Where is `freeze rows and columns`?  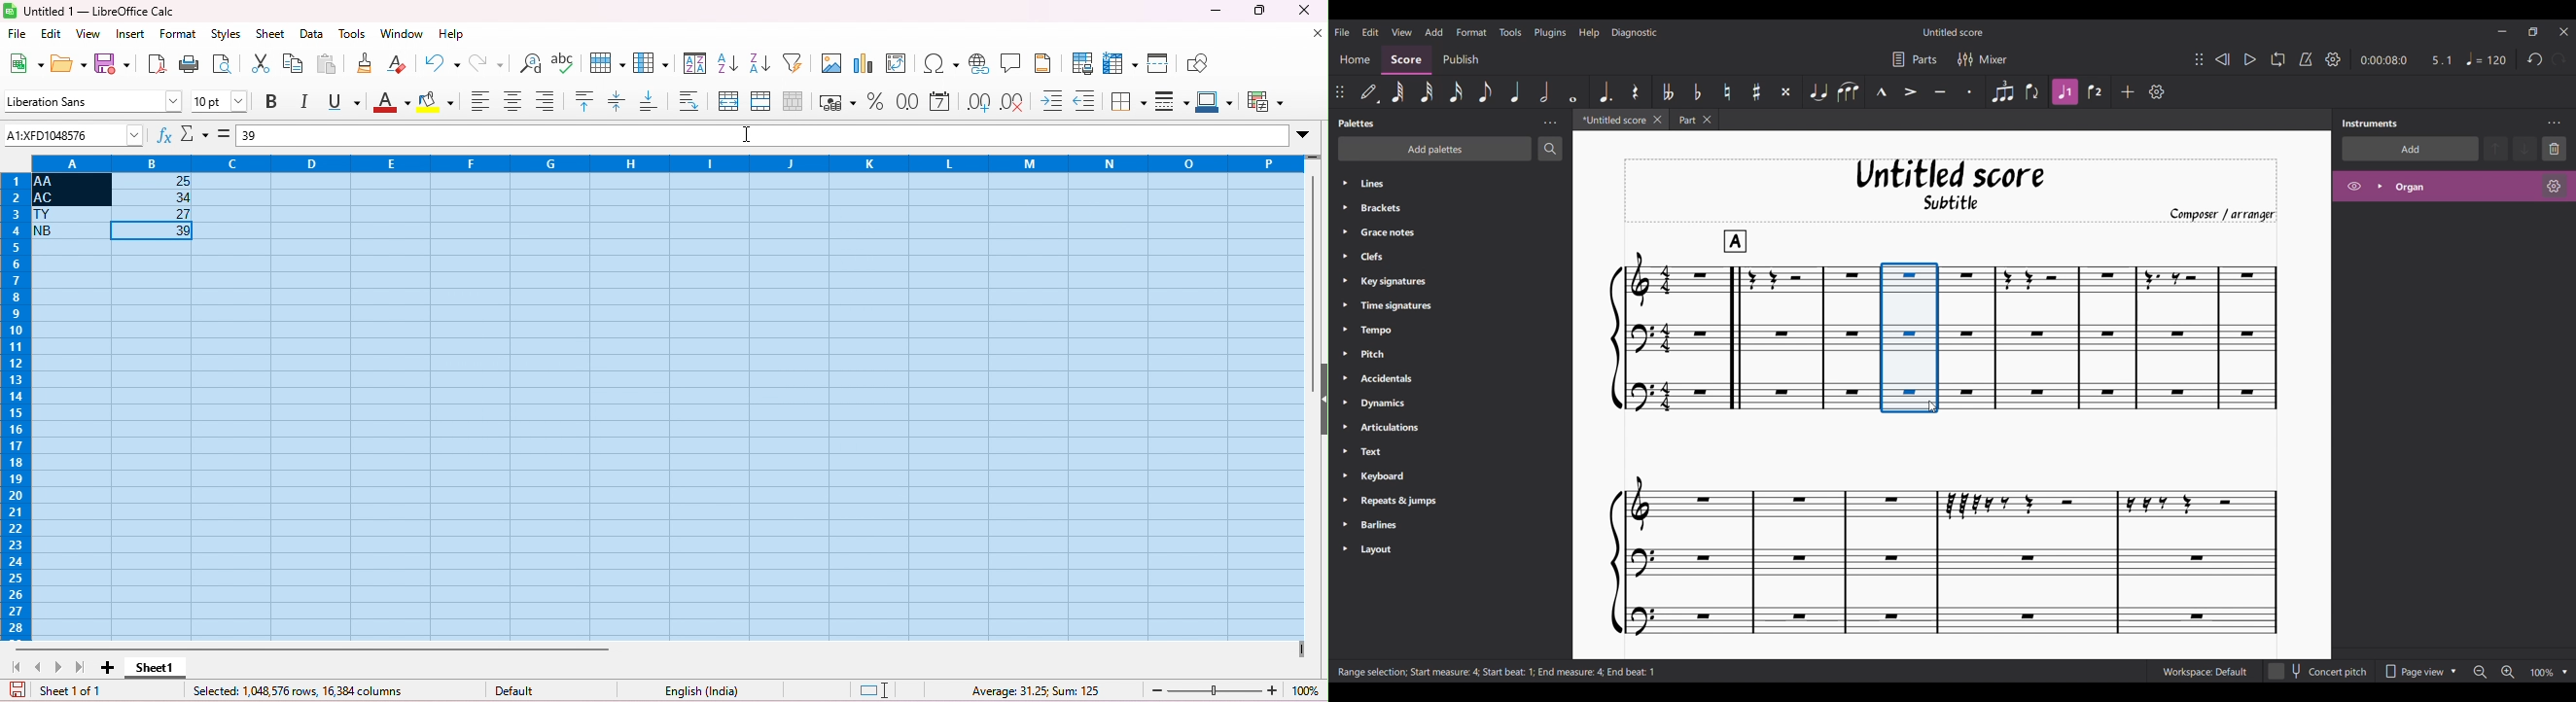
freeze rows and columns is located at coordinates (1122, 62).